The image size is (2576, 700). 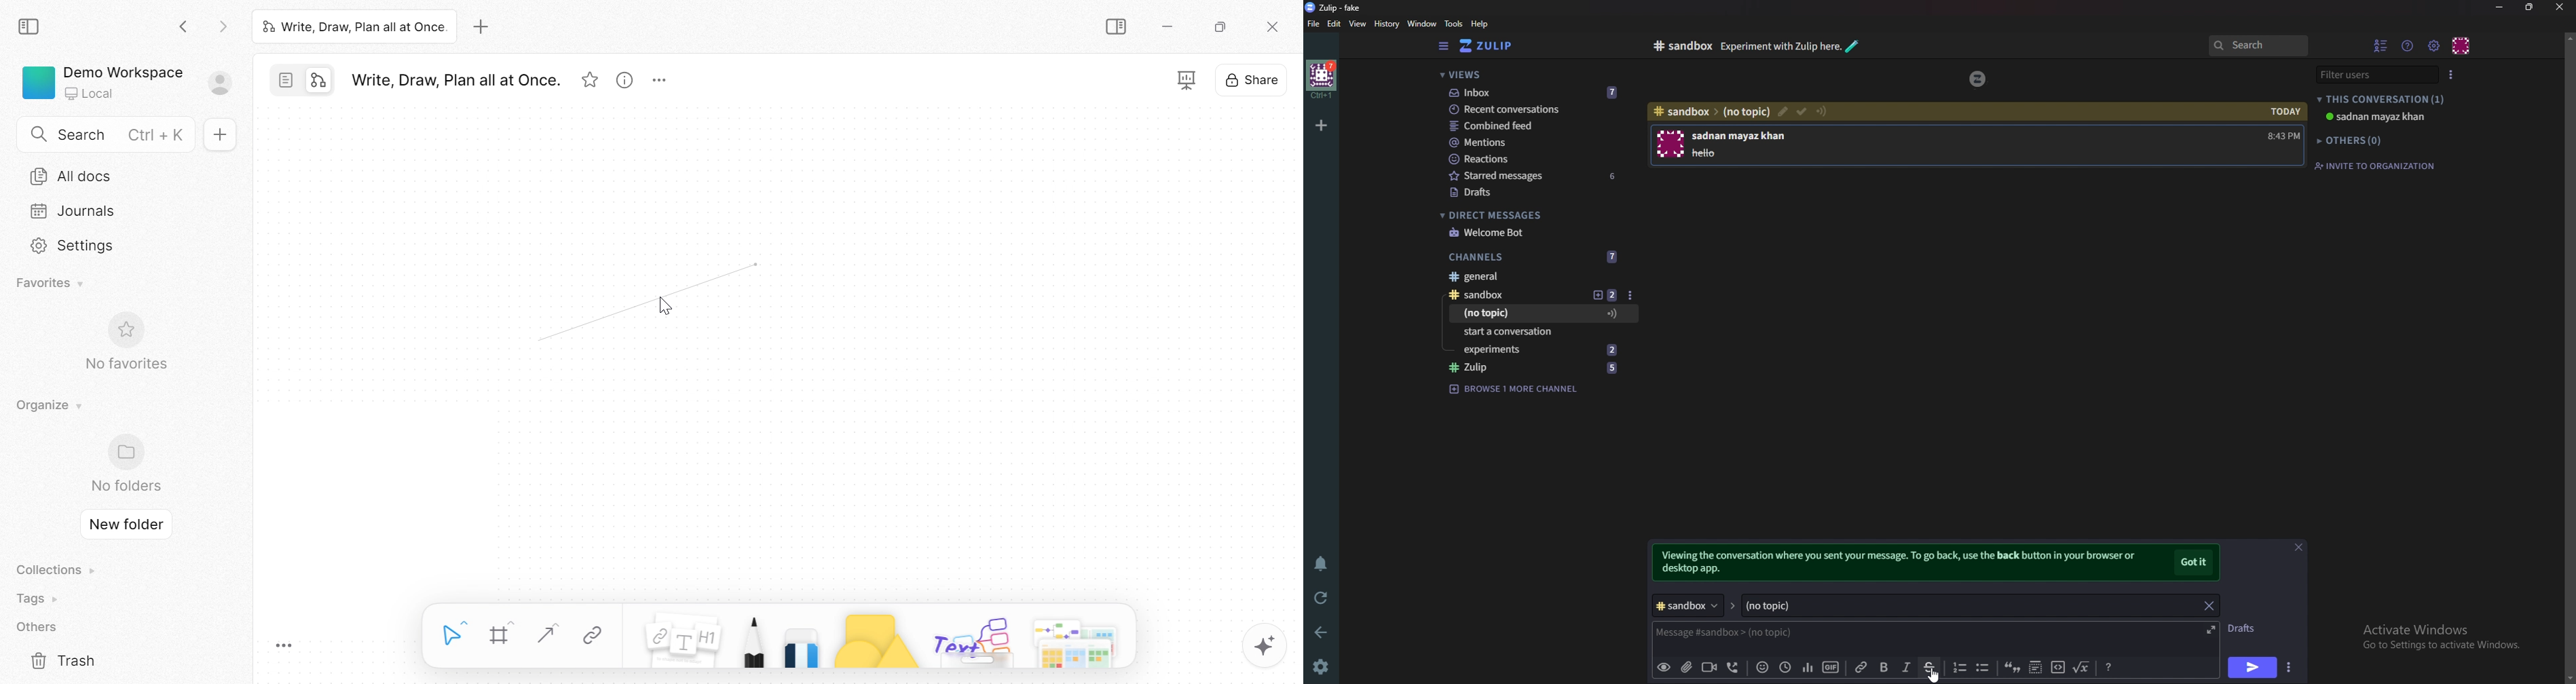 What do you see at coordinates (2298, 597) in the screenshot?
I see `close message` at bounding box center [2298, 597].